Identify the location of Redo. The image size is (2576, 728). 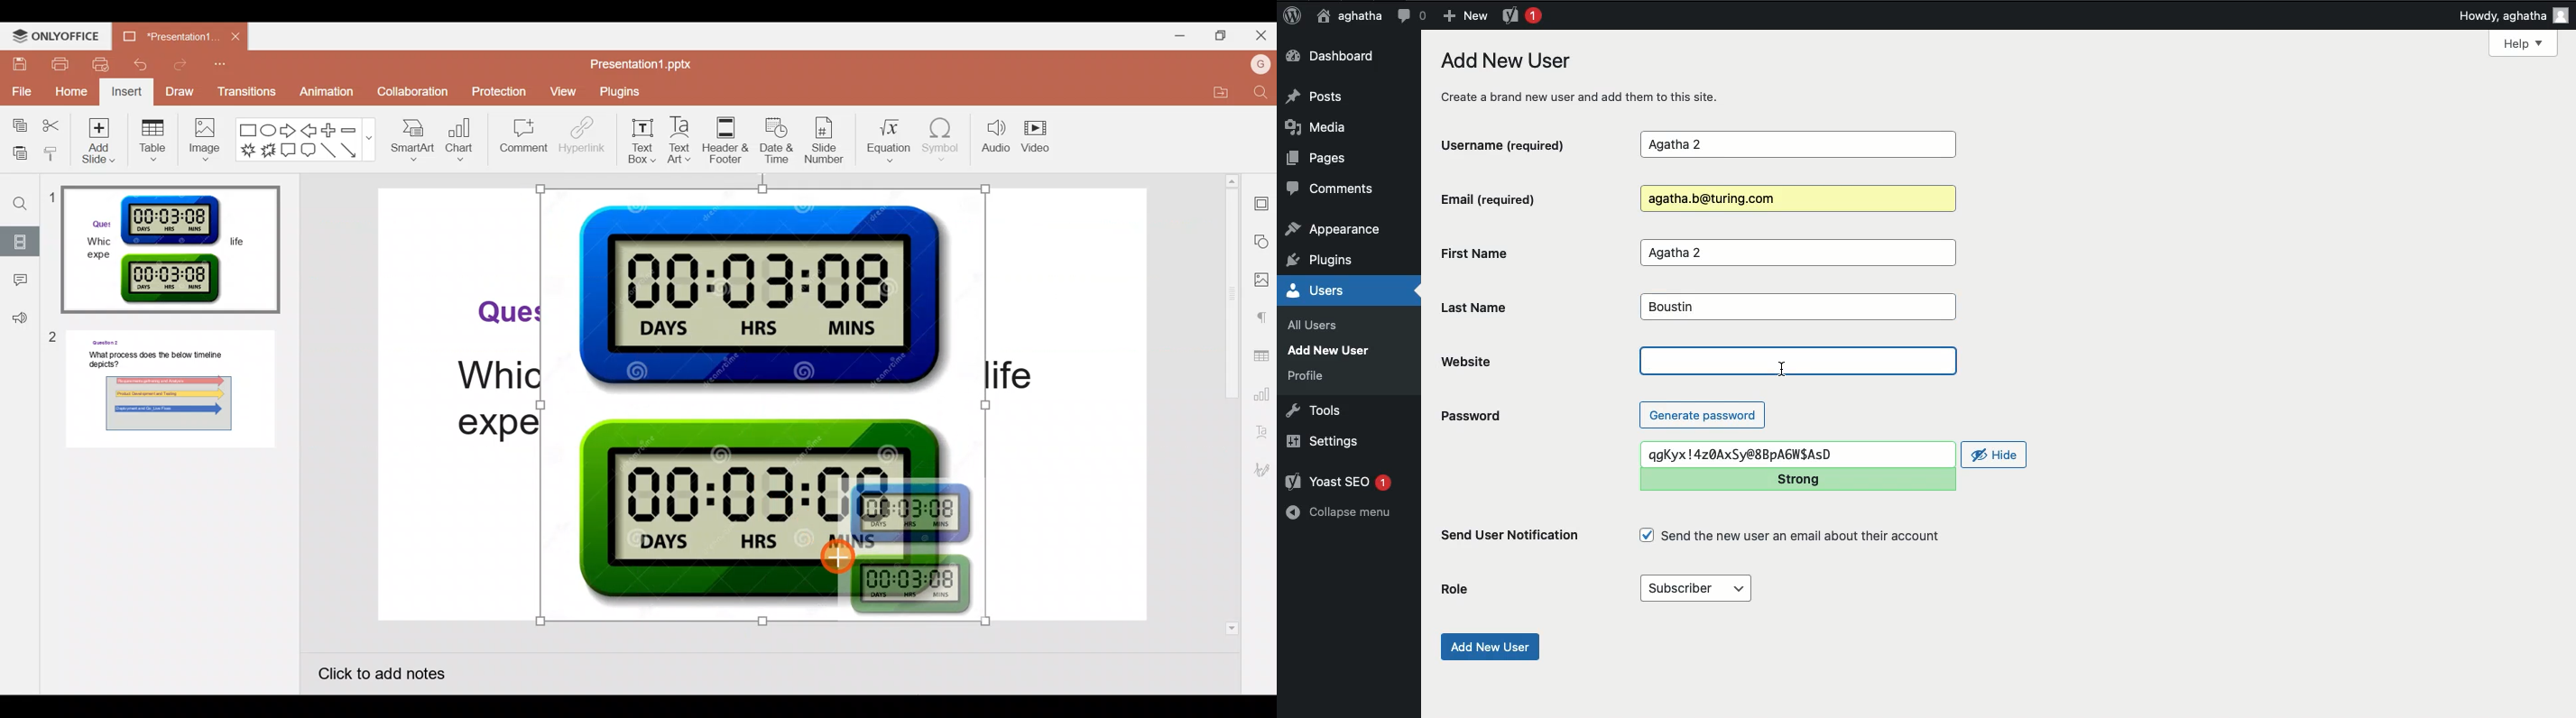
(189, 62).